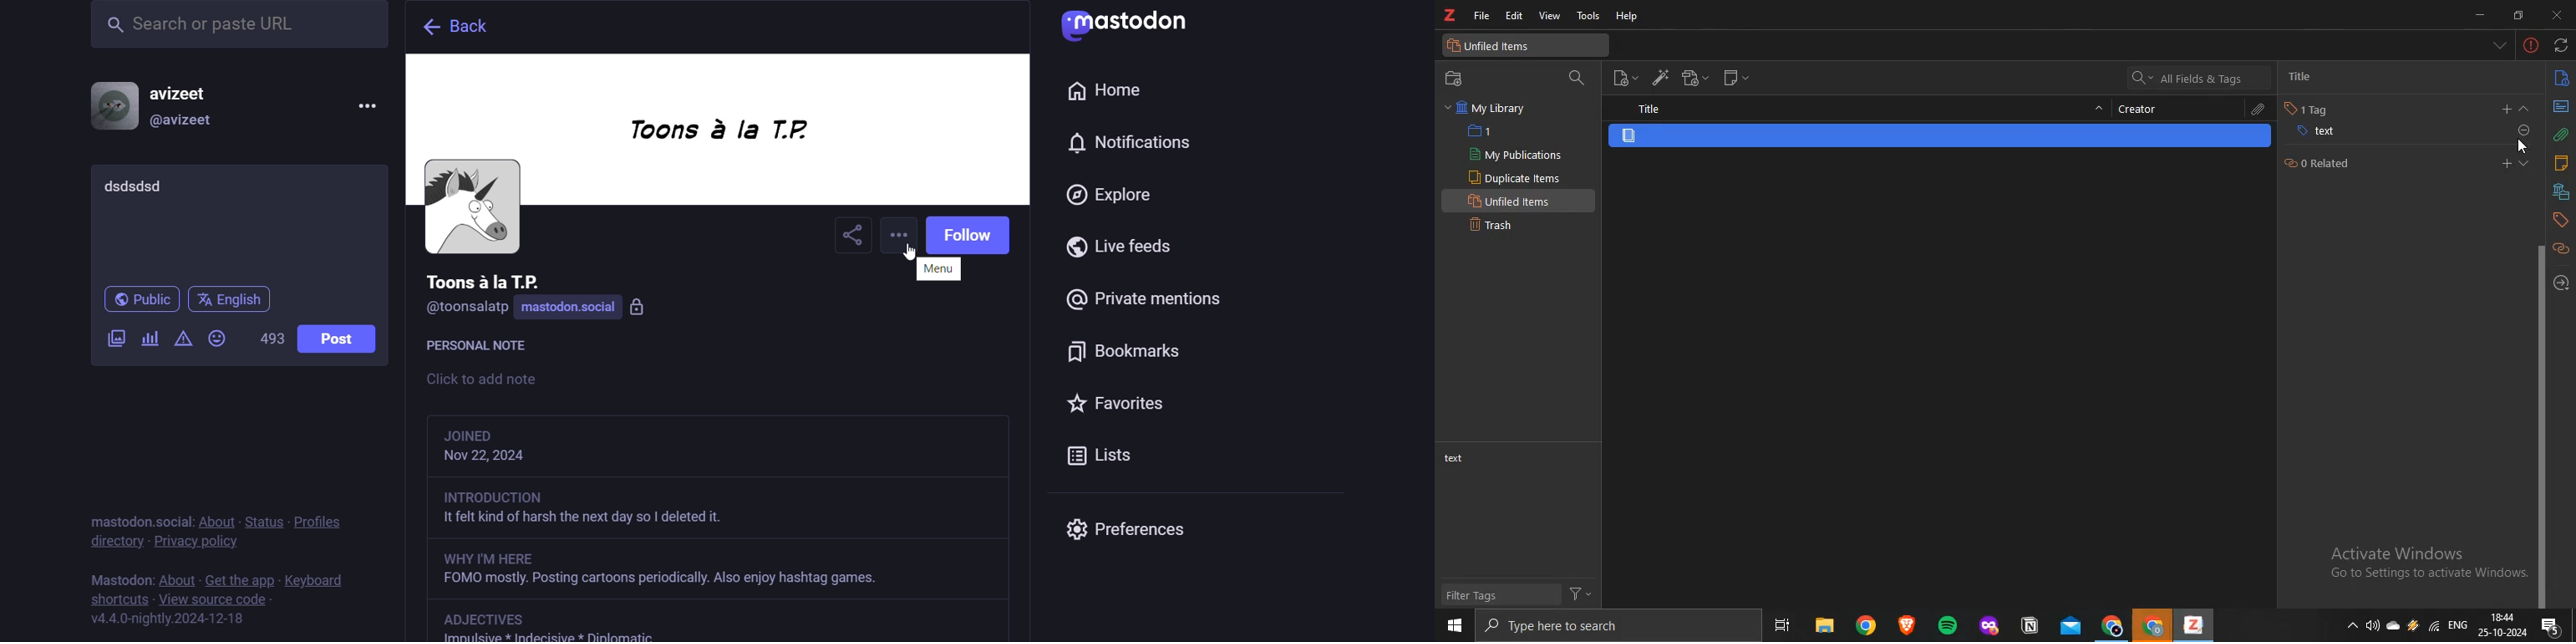 The height and width of the screenshot is (644, 2576). Describe the element at coordinates (2109, 624) in the screenshot. I see `chrome` at that location.